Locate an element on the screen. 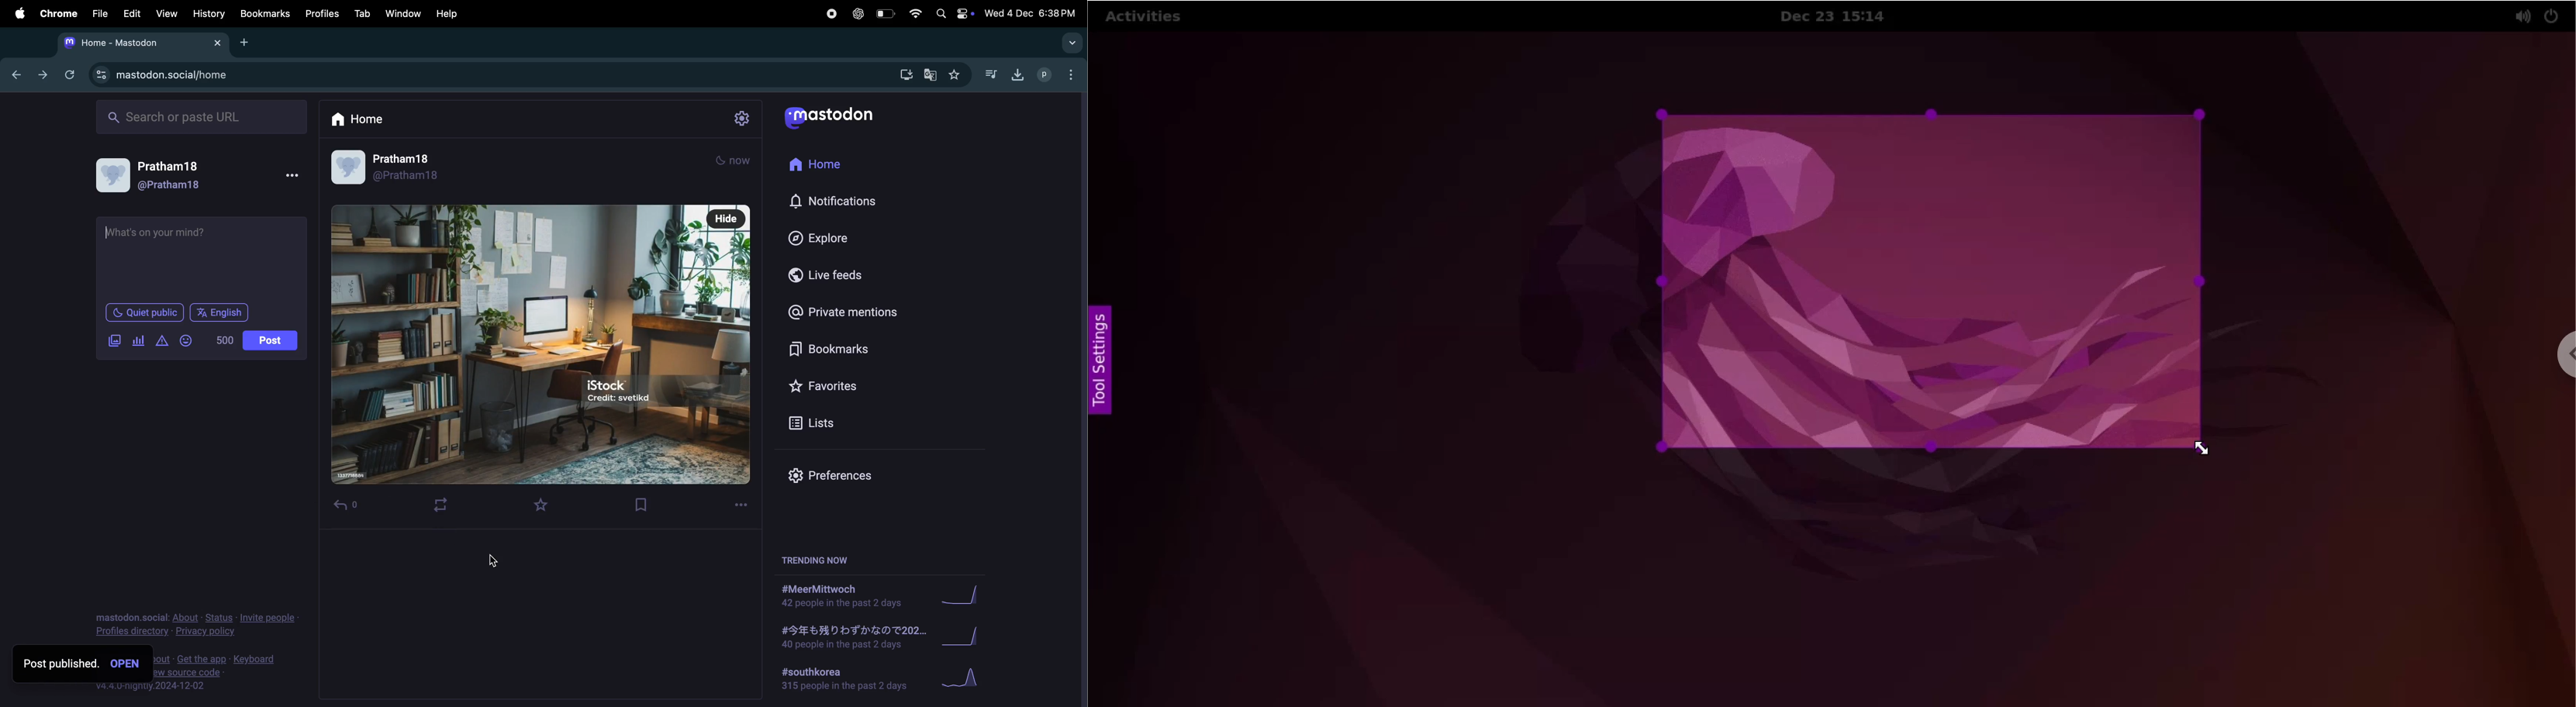 The width and height of the screenshot is (2576, 728). trending now is located at coordinates (824, 561).